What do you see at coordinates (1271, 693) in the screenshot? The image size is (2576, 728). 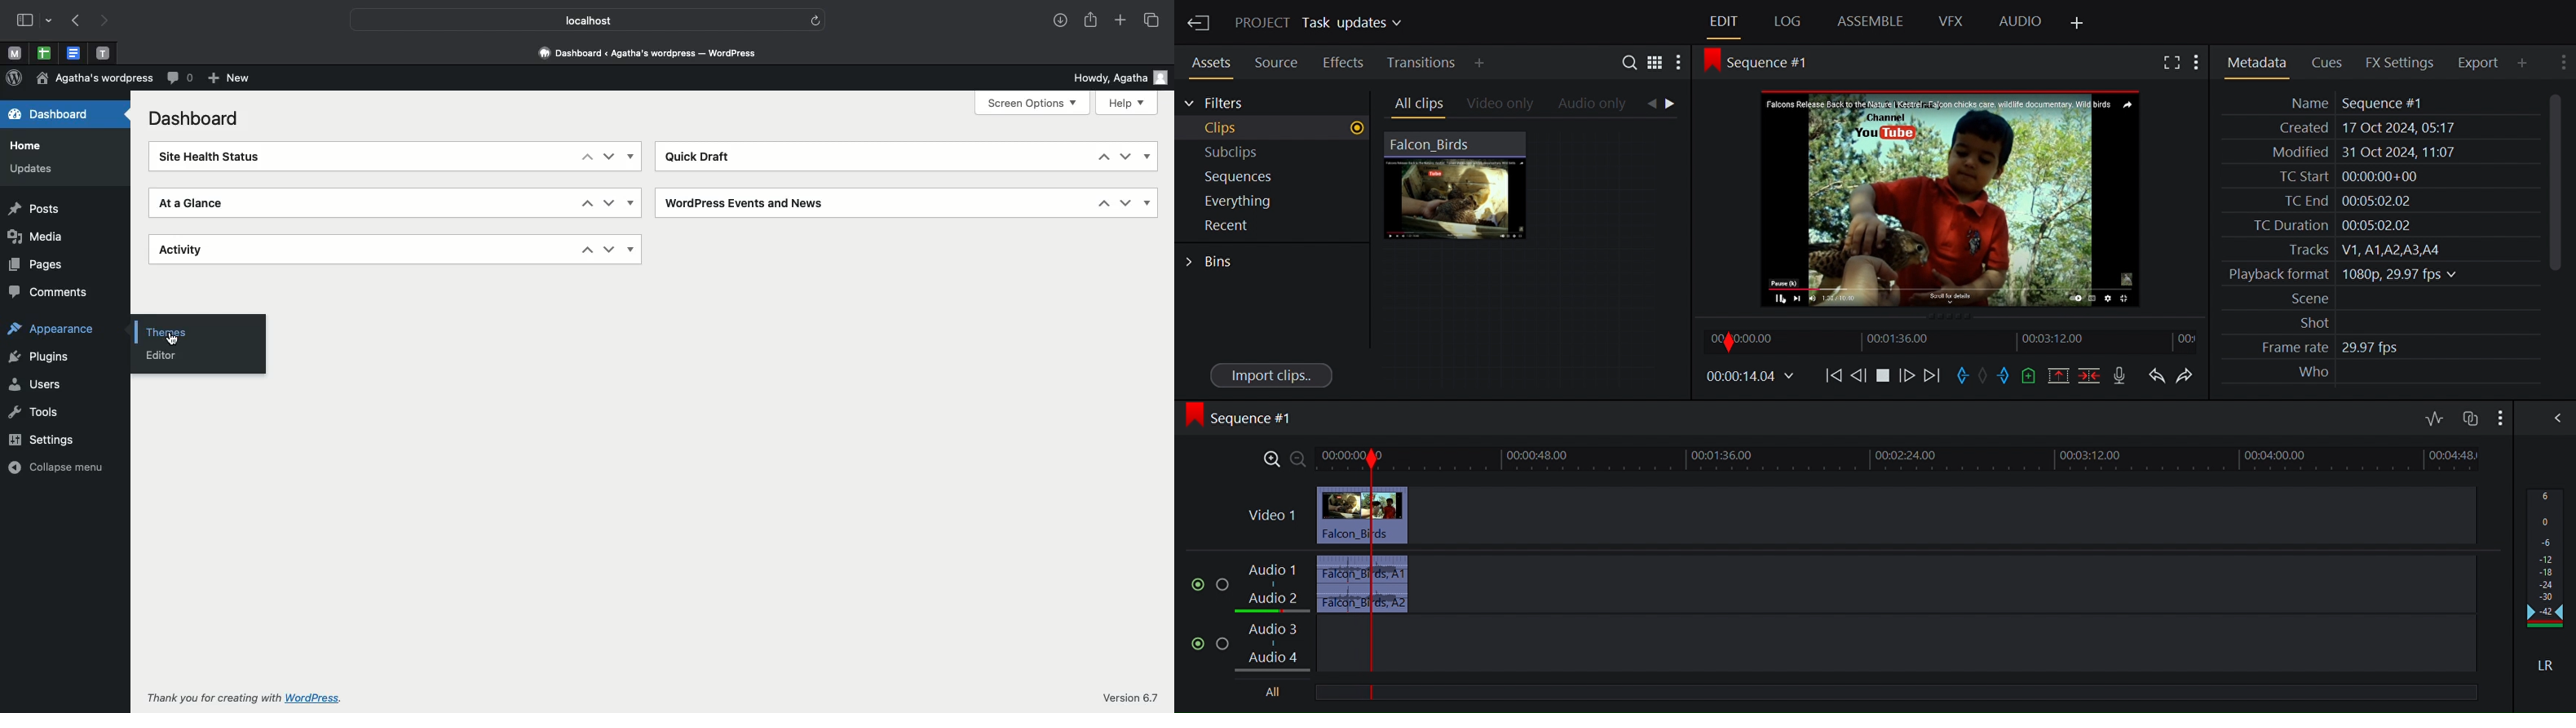 I see `All` at bounding box center [1271, 693].